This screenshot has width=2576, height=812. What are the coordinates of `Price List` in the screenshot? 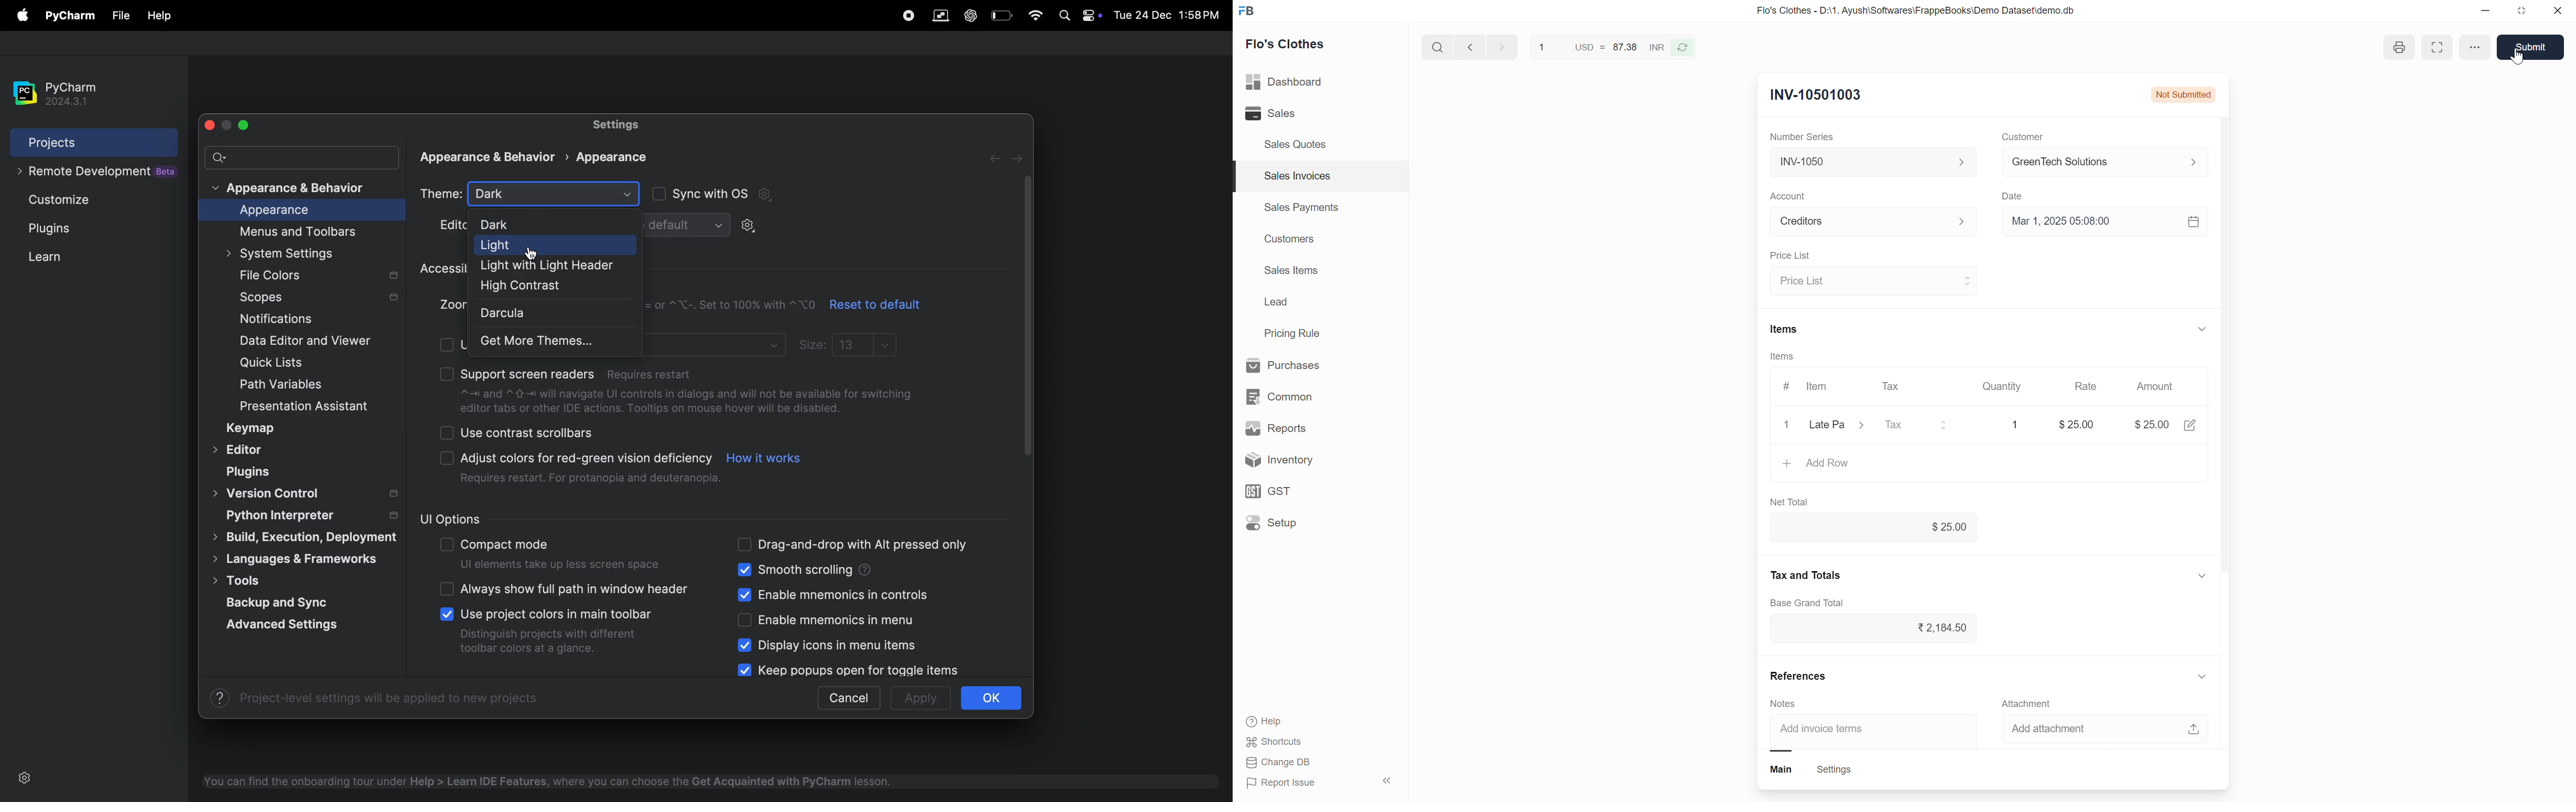 It's located at (1788, 256).